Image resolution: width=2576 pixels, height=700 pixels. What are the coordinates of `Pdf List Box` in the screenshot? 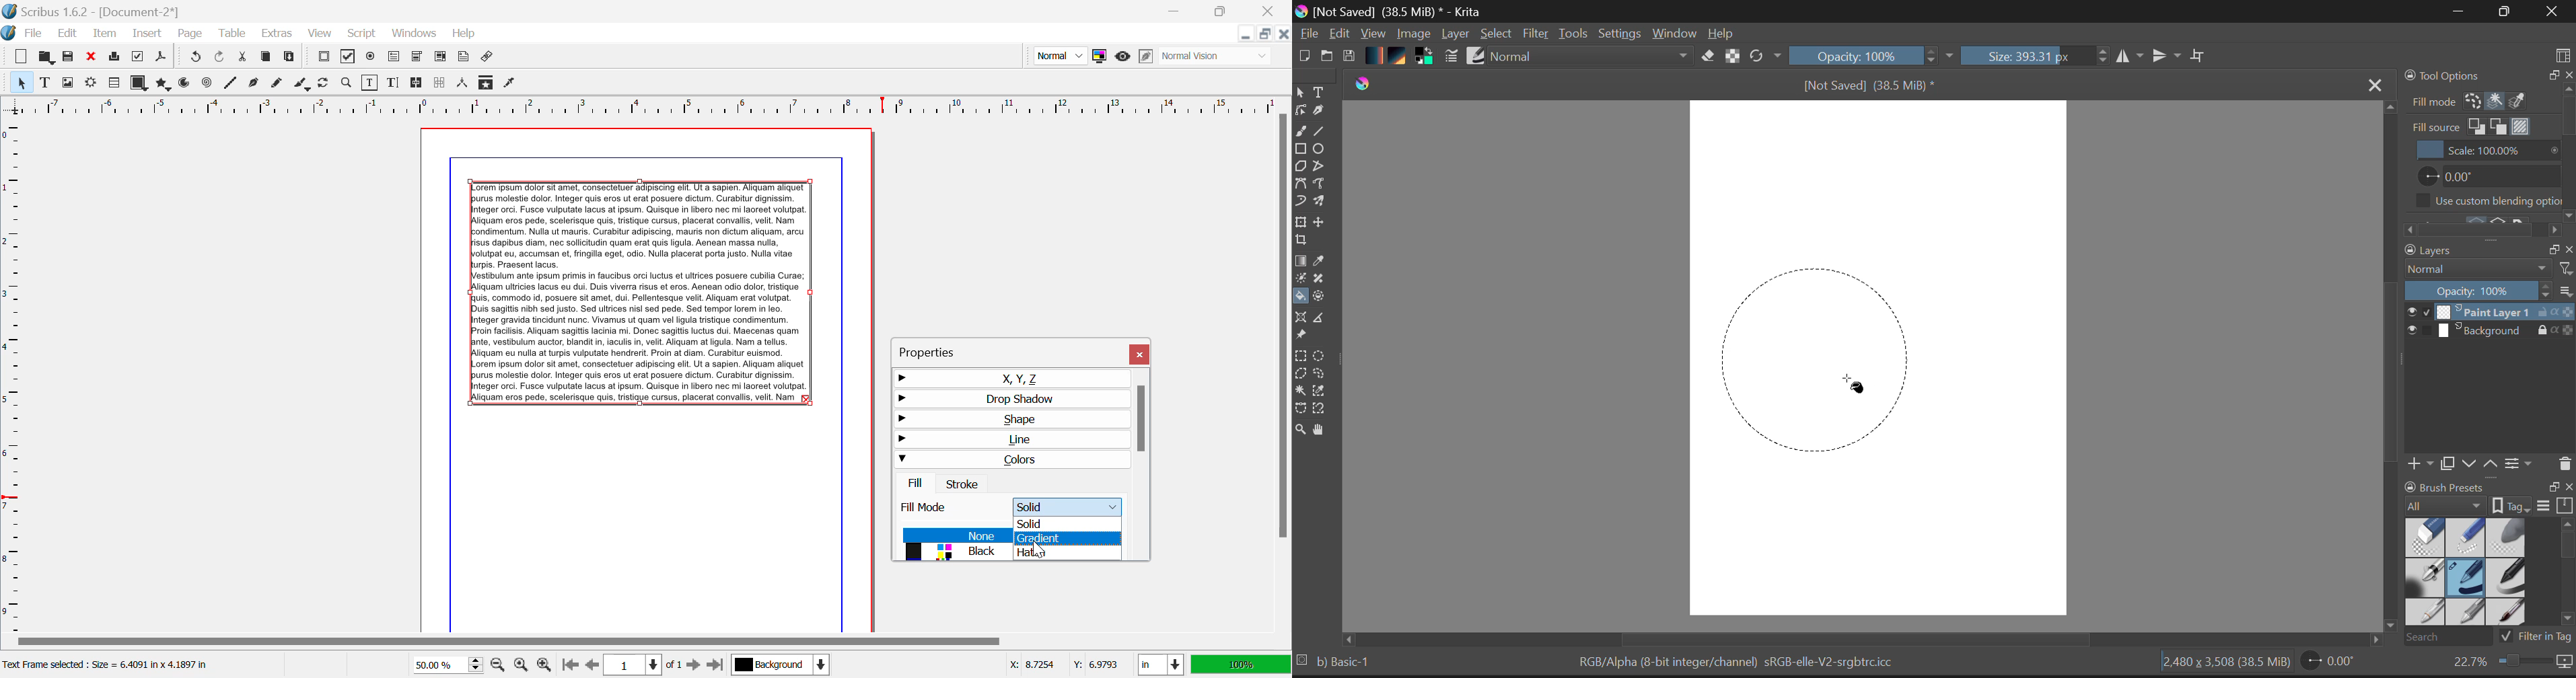 It's located at (440, 58).